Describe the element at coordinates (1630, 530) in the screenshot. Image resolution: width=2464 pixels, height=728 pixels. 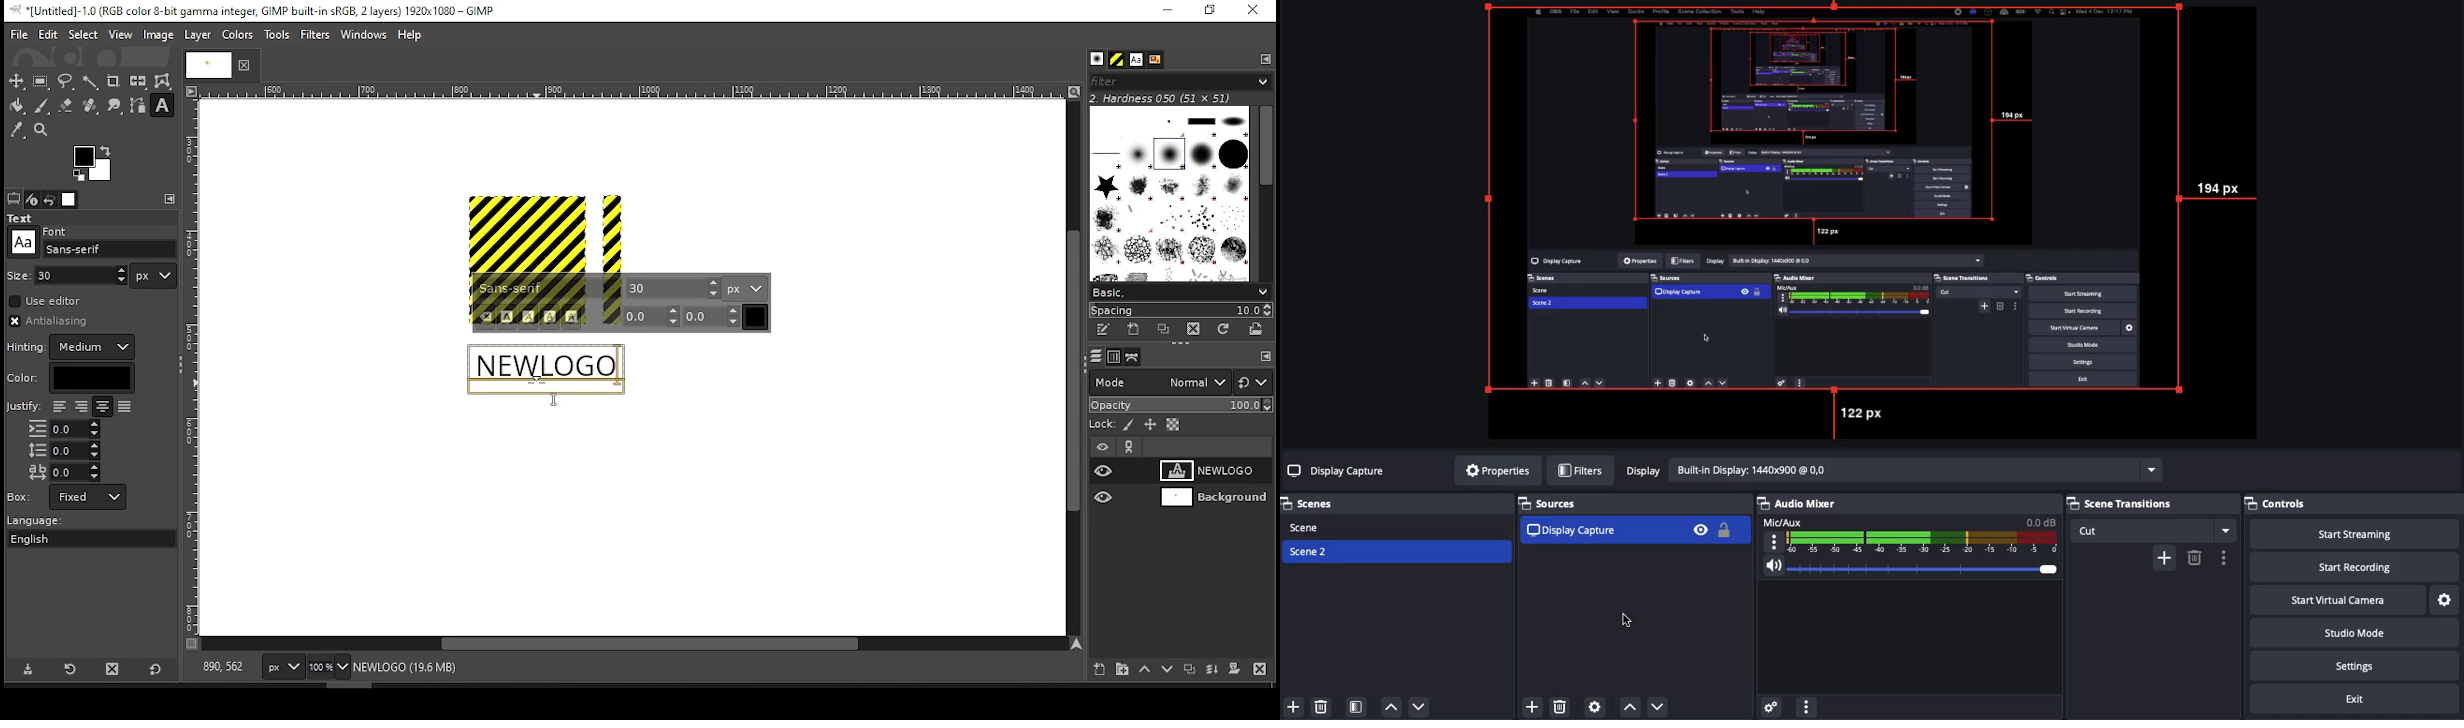
I see `Pasted` at that location.